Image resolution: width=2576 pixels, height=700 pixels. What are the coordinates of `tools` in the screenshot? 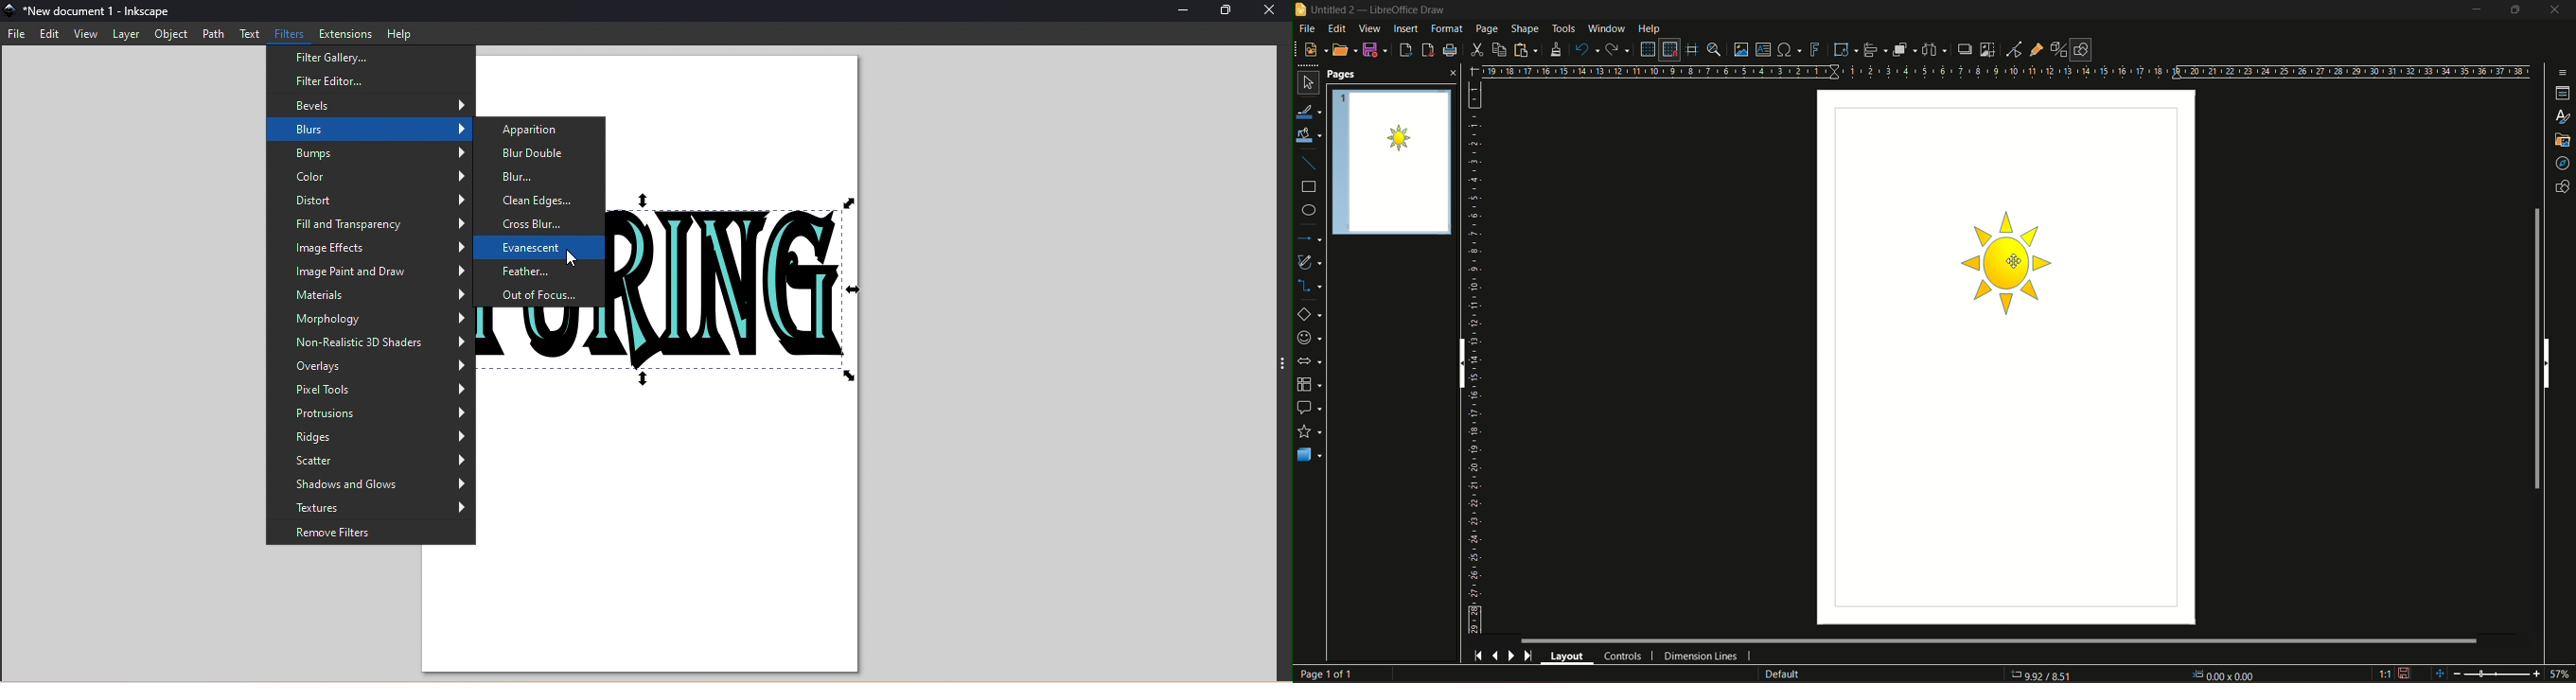 It's located at (1563, 29).